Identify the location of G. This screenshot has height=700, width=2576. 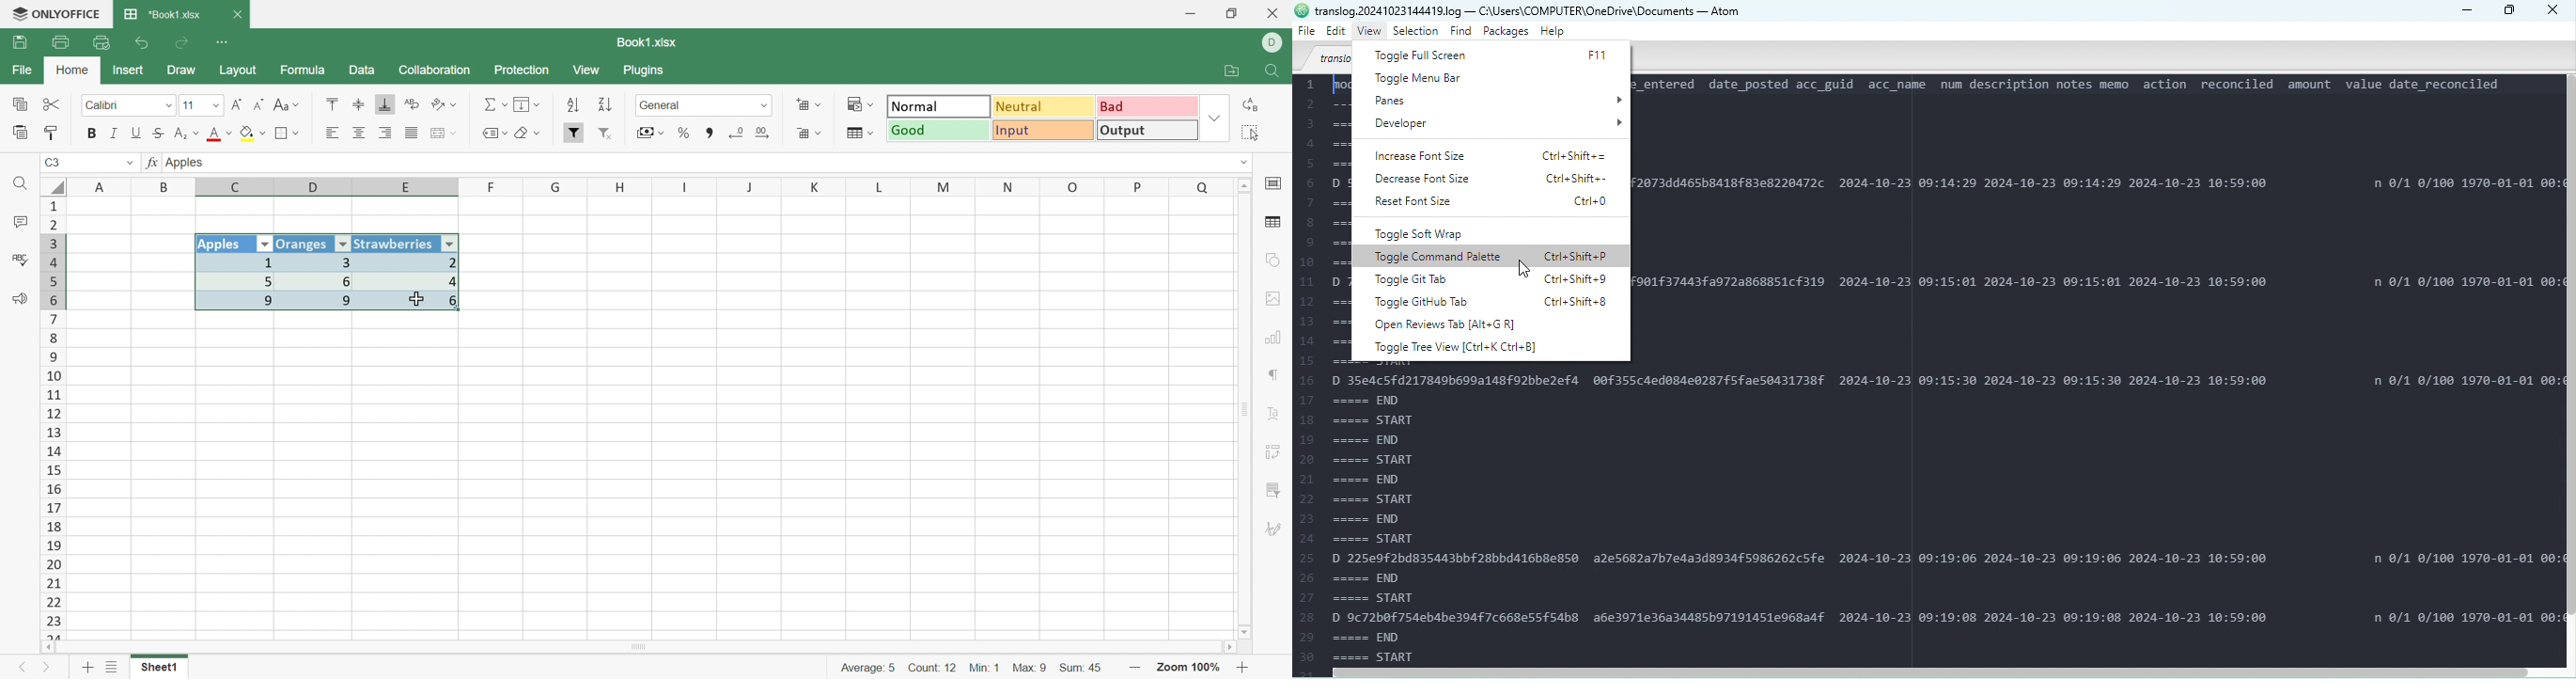
(557, 187).